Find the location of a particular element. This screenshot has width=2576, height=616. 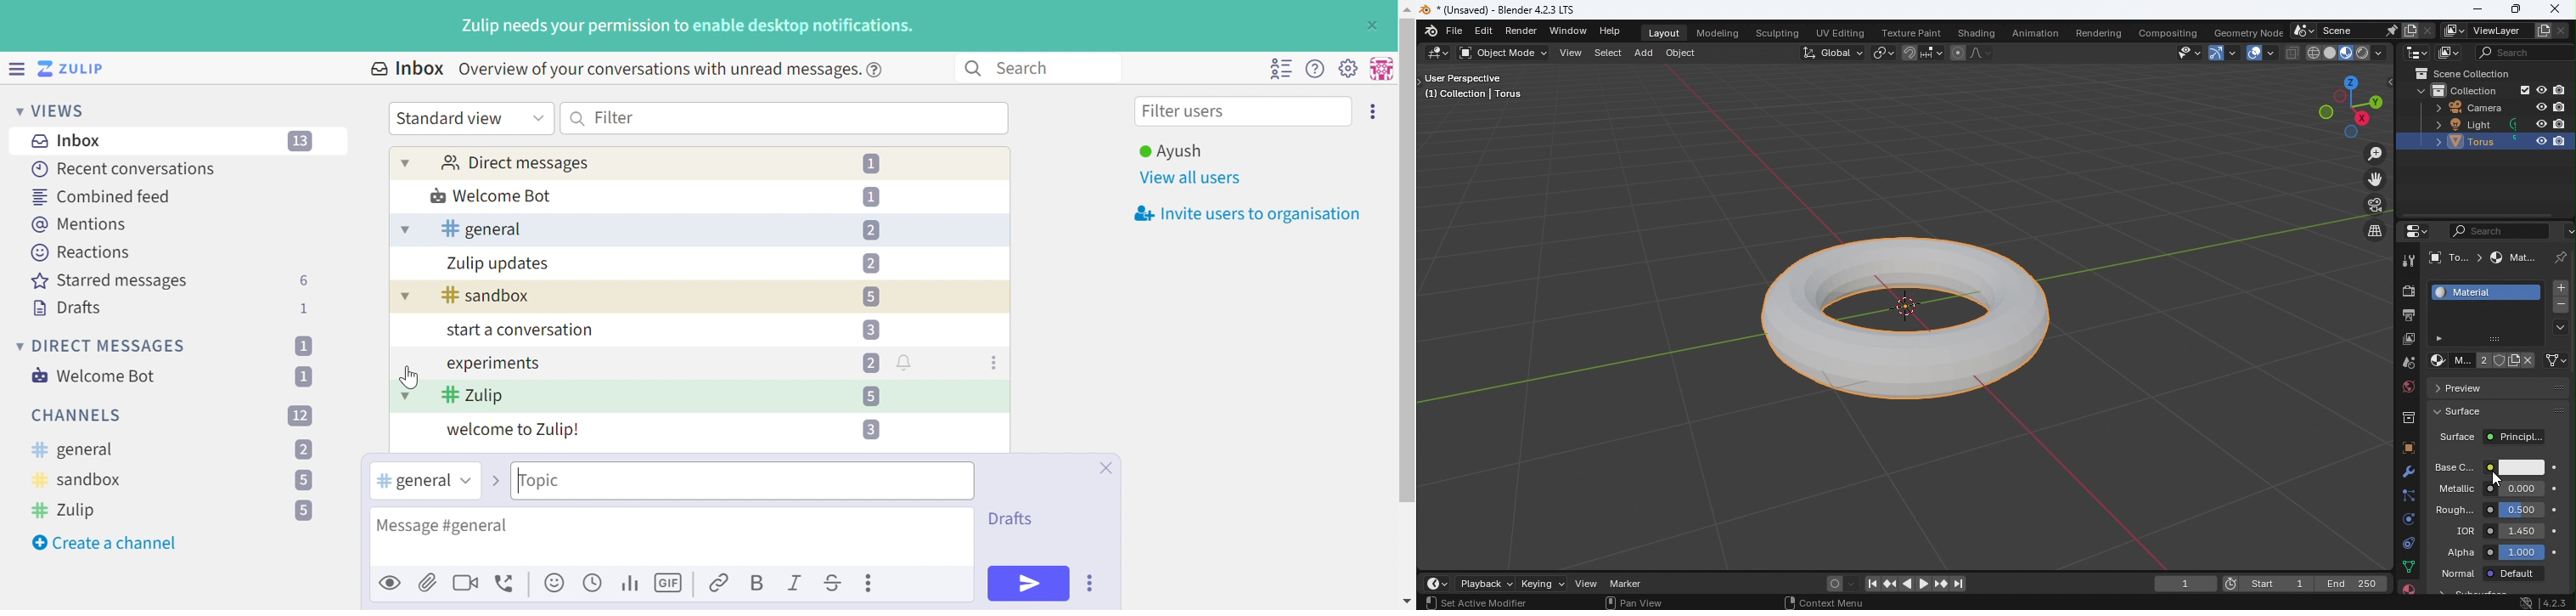

Add voice call is located at coordinates (507, 584).